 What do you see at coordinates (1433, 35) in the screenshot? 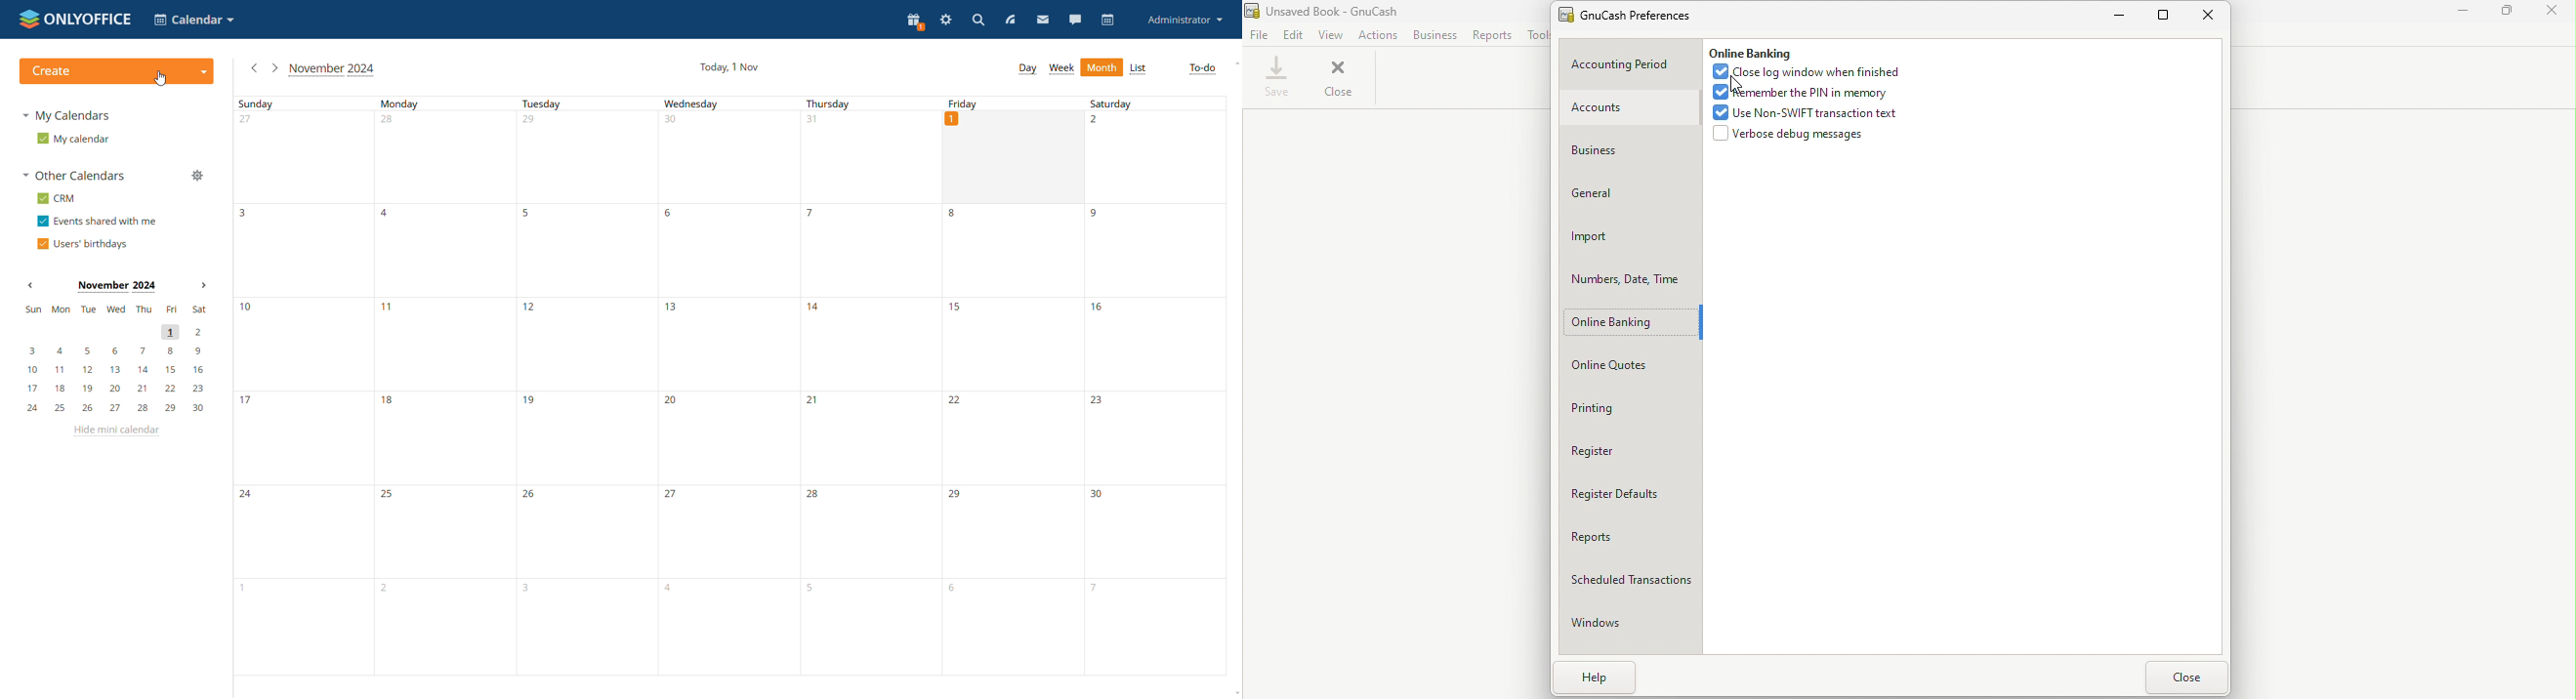
I see `Business` at bounding box center [1433, 35].